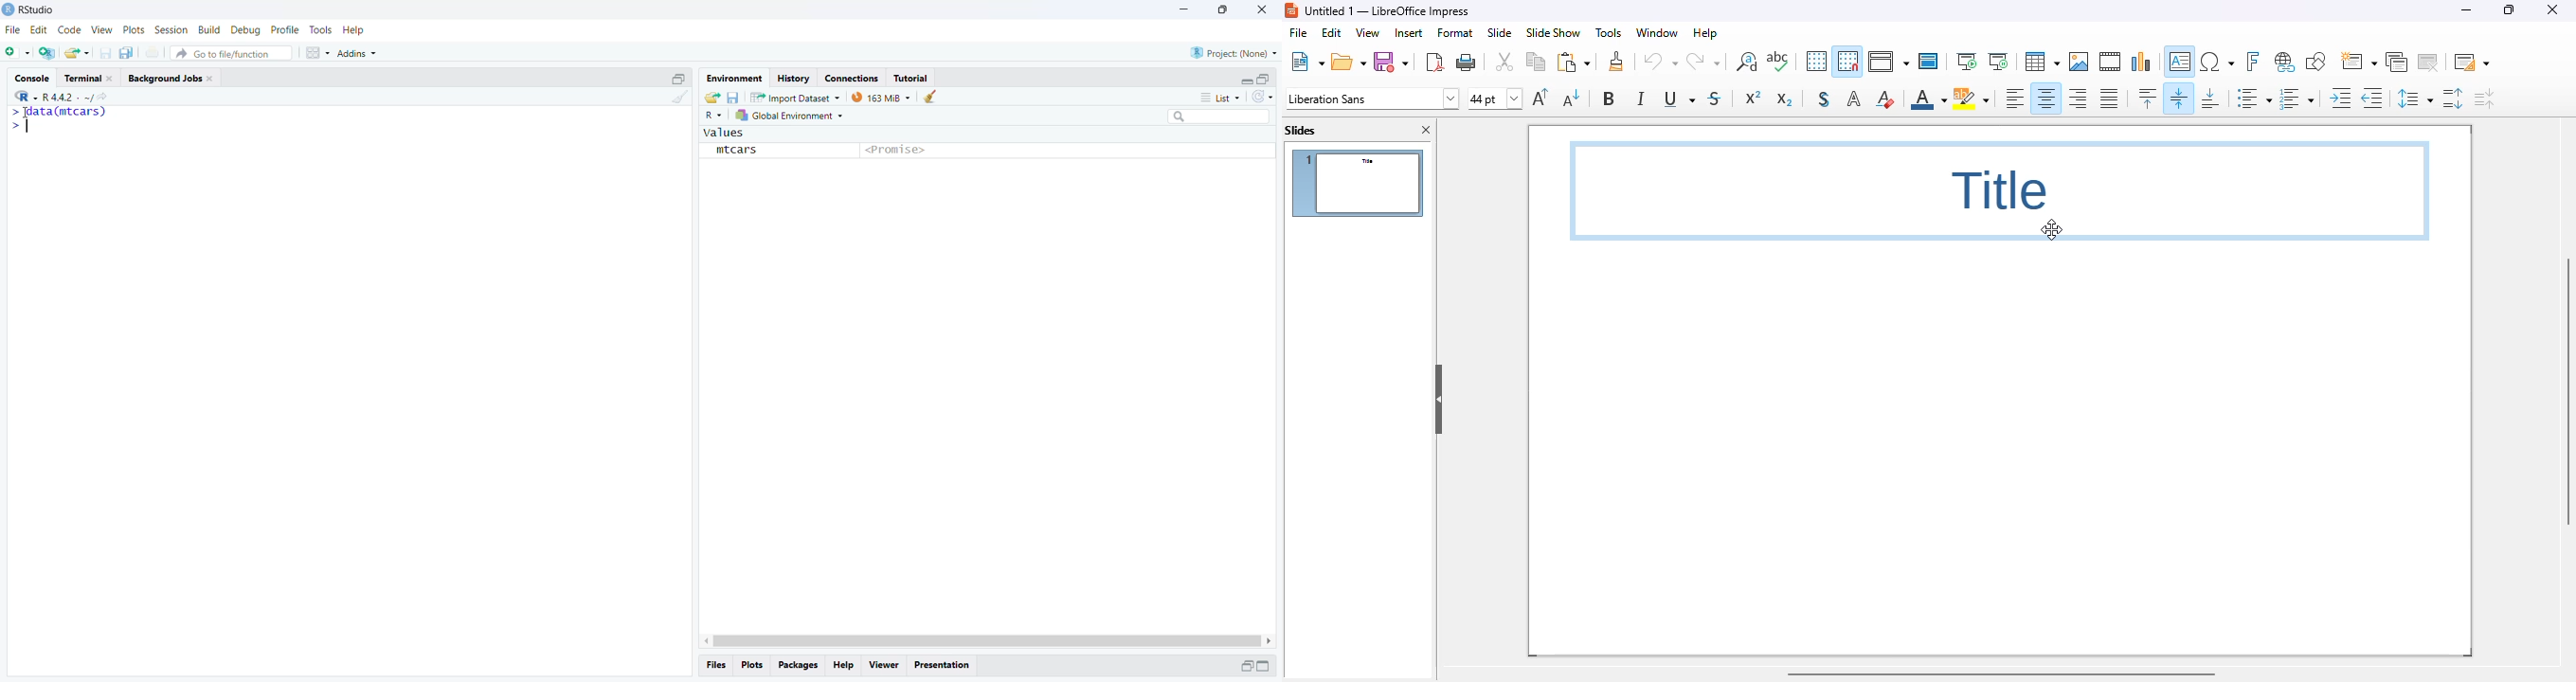  Describe the element at coordinates (1778, 61) in the screenshot. I see `spelling` at that location.